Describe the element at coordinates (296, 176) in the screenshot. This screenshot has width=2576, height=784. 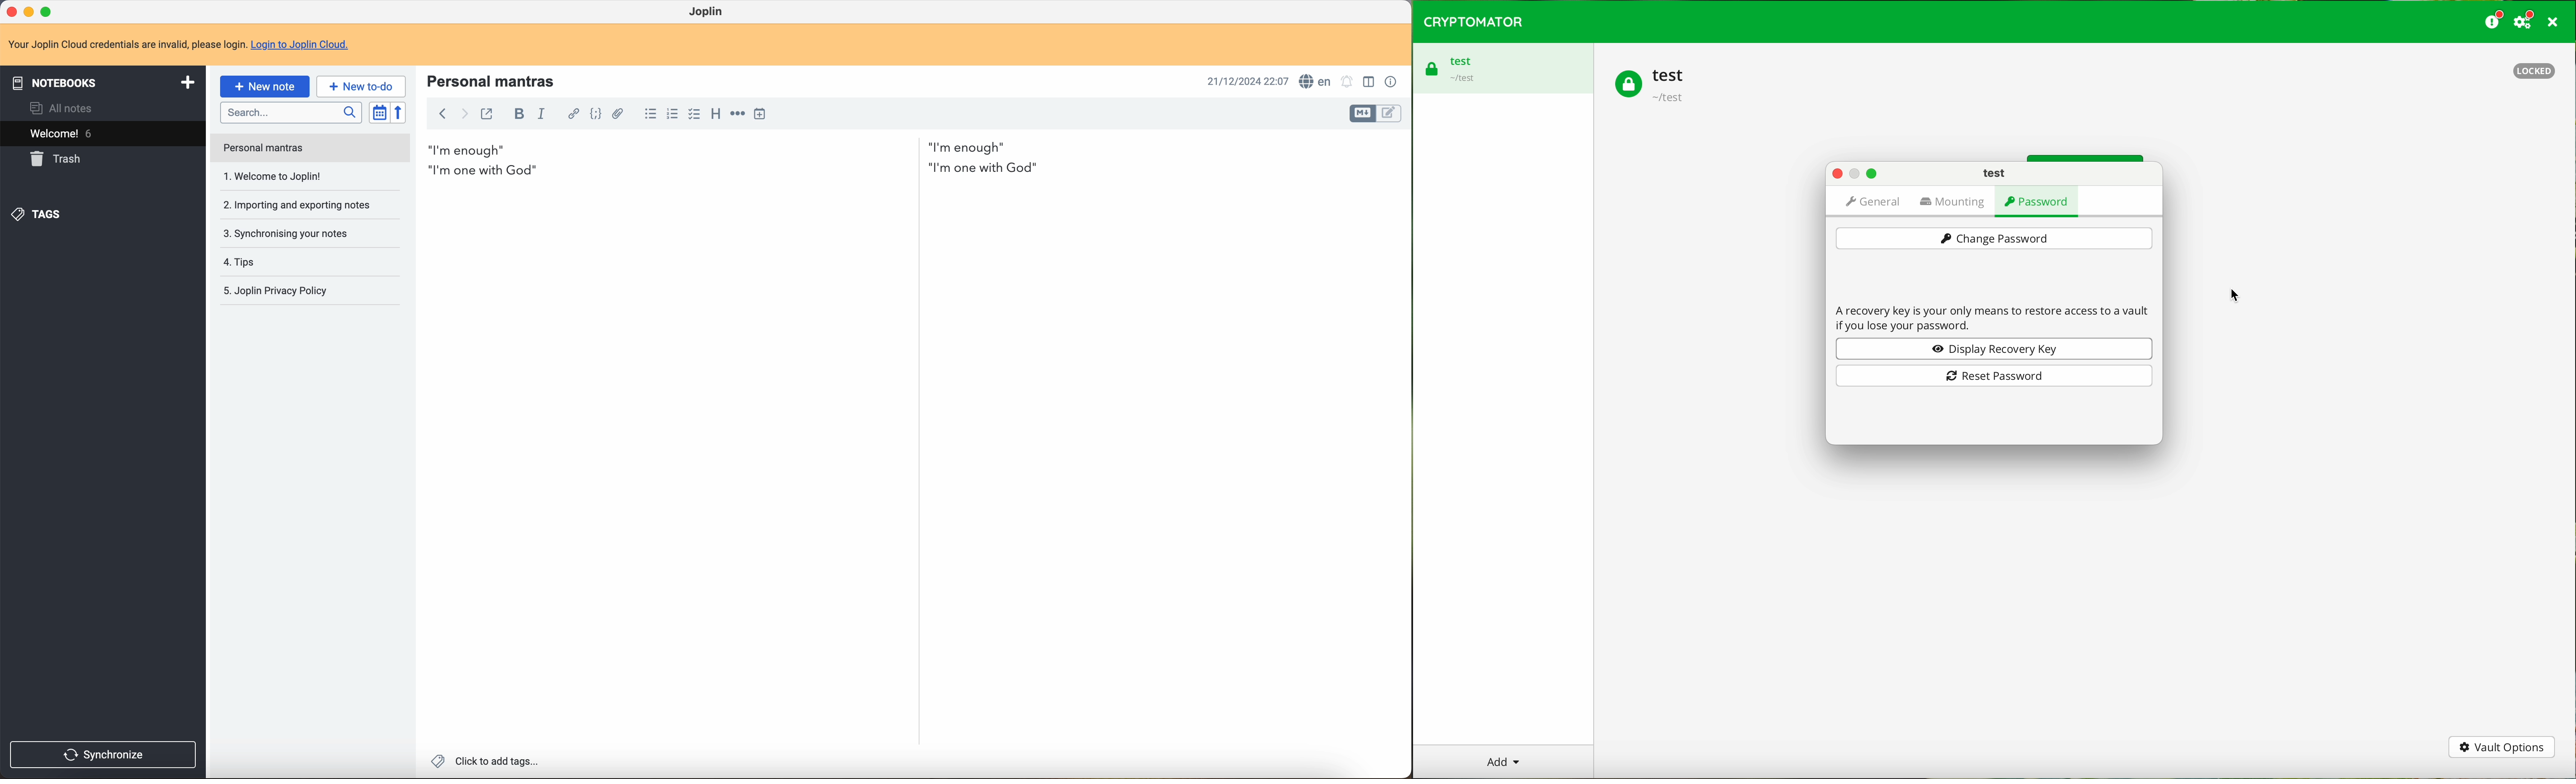
I see `importing and exporting notes` at that location.